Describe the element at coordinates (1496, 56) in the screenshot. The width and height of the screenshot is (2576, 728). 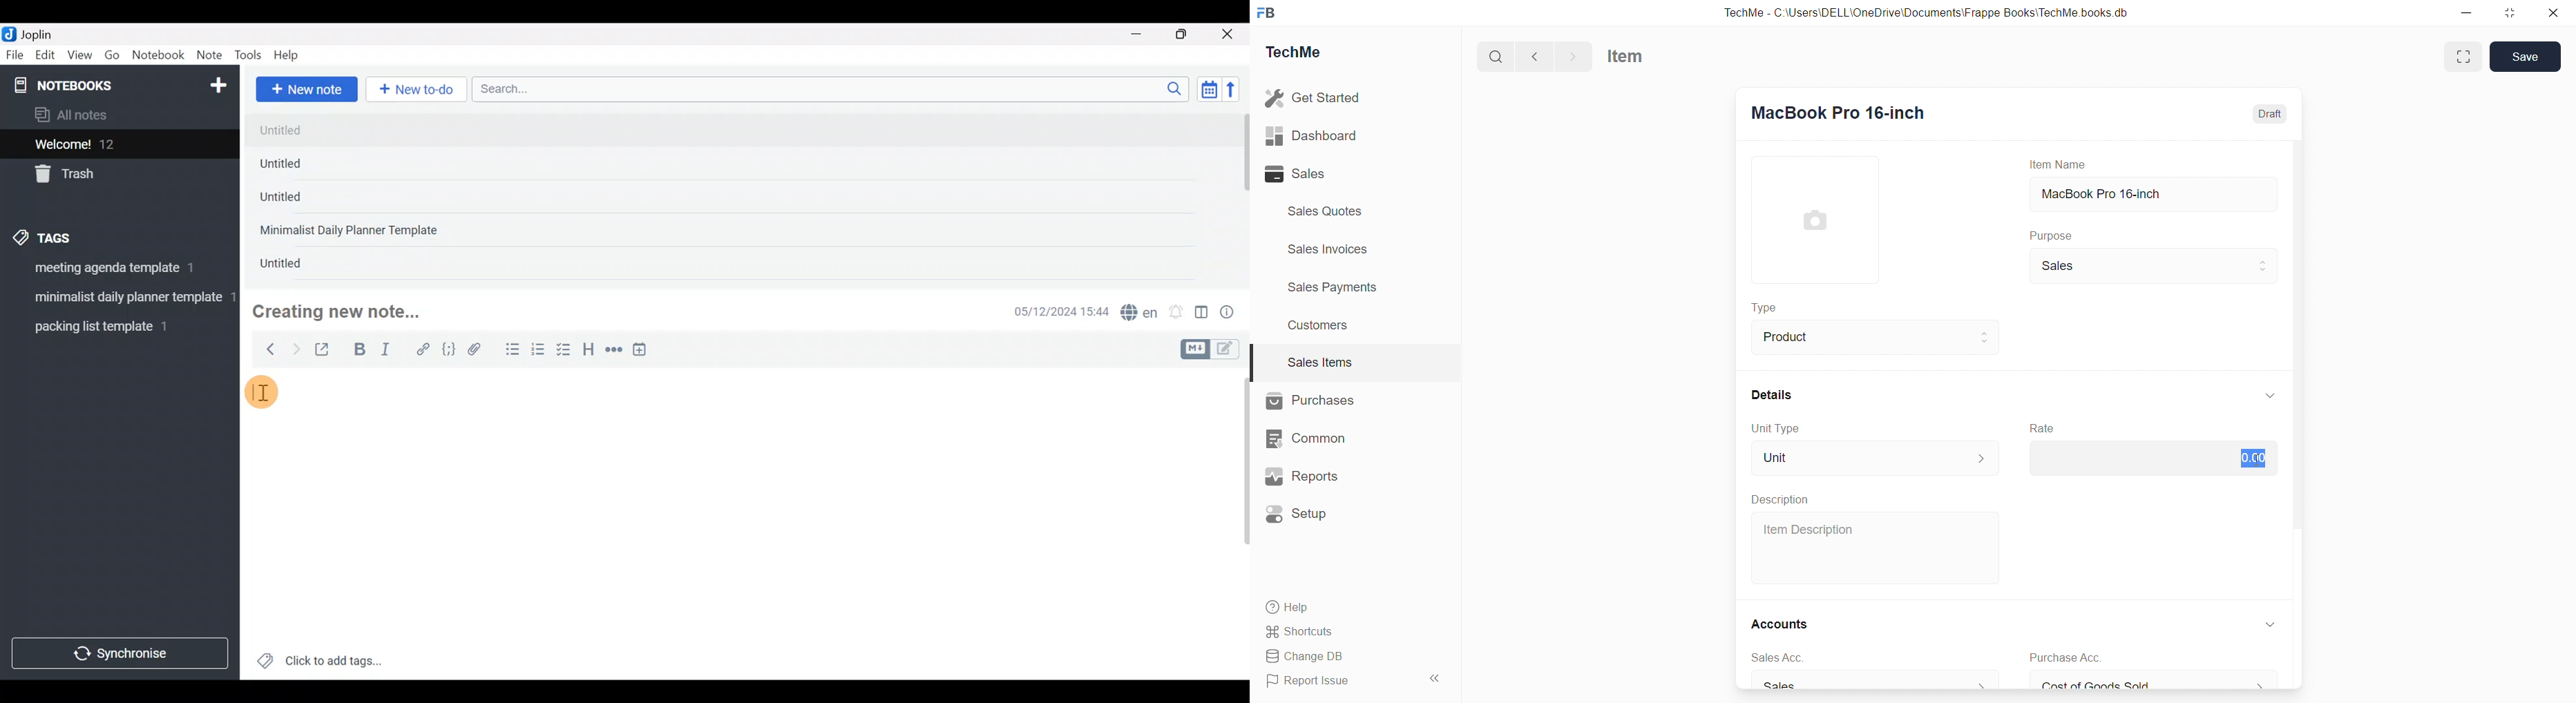
I see `search` at that location.